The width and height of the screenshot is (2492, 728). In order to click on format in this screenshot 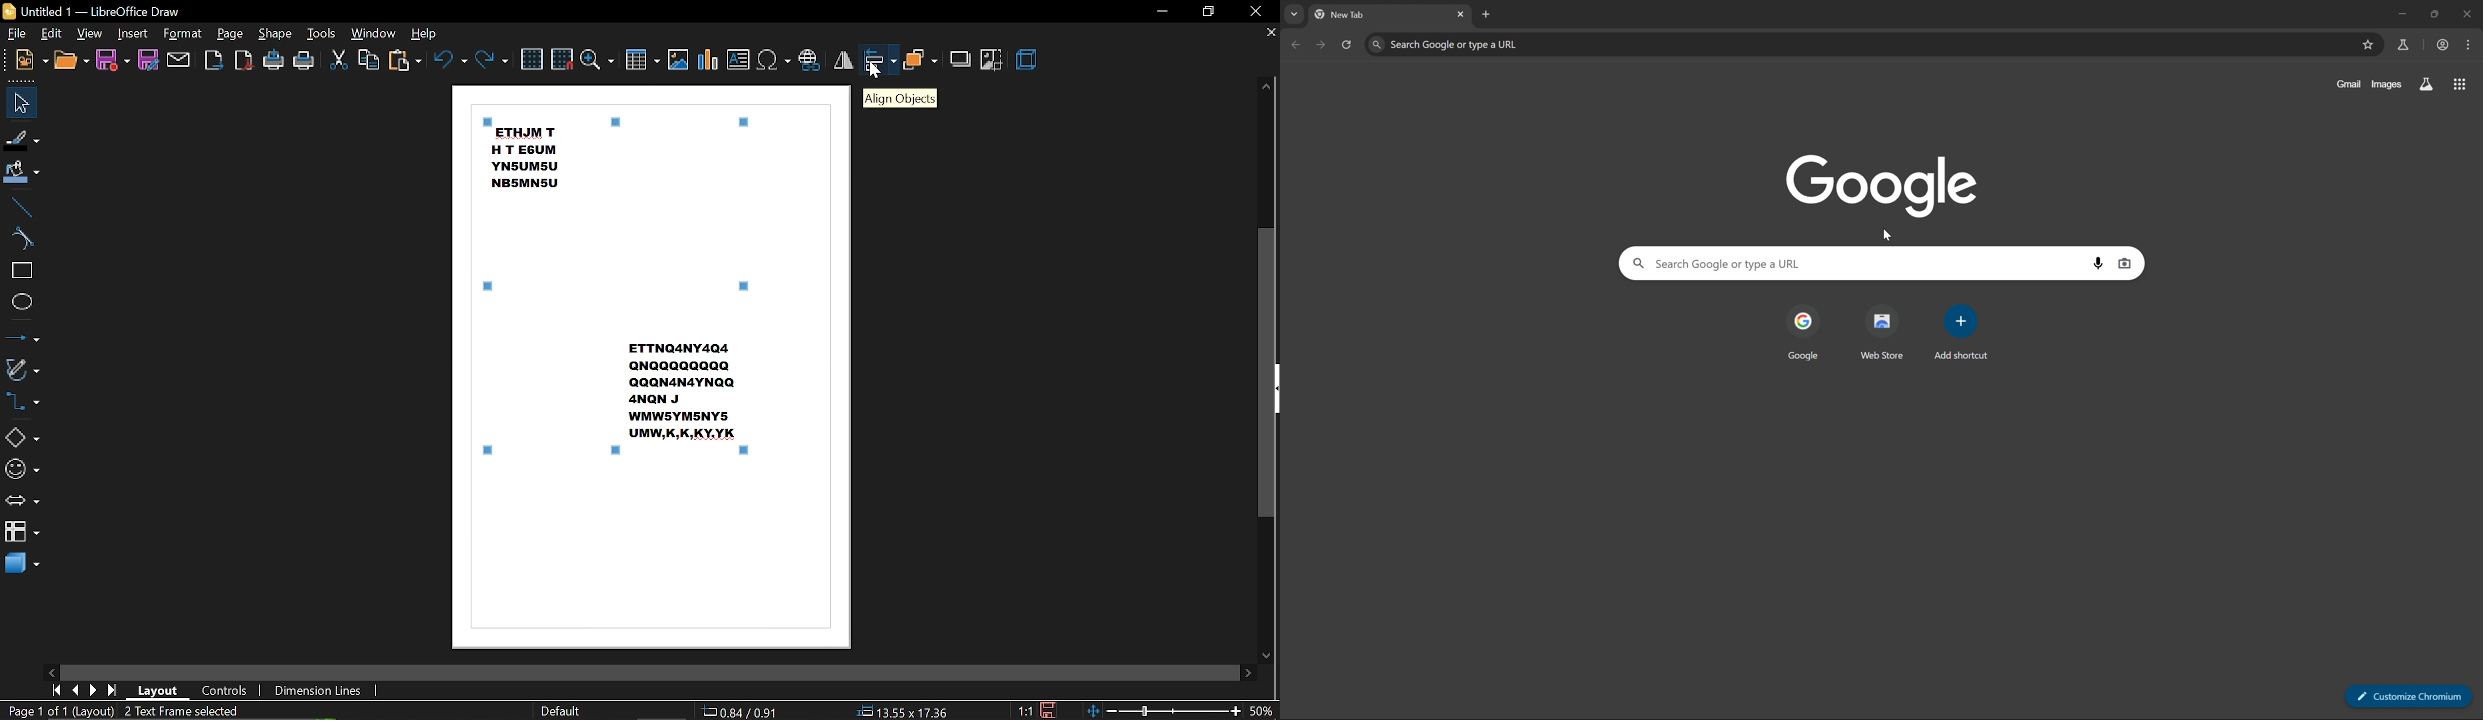, I will do `click(183, 34)`.